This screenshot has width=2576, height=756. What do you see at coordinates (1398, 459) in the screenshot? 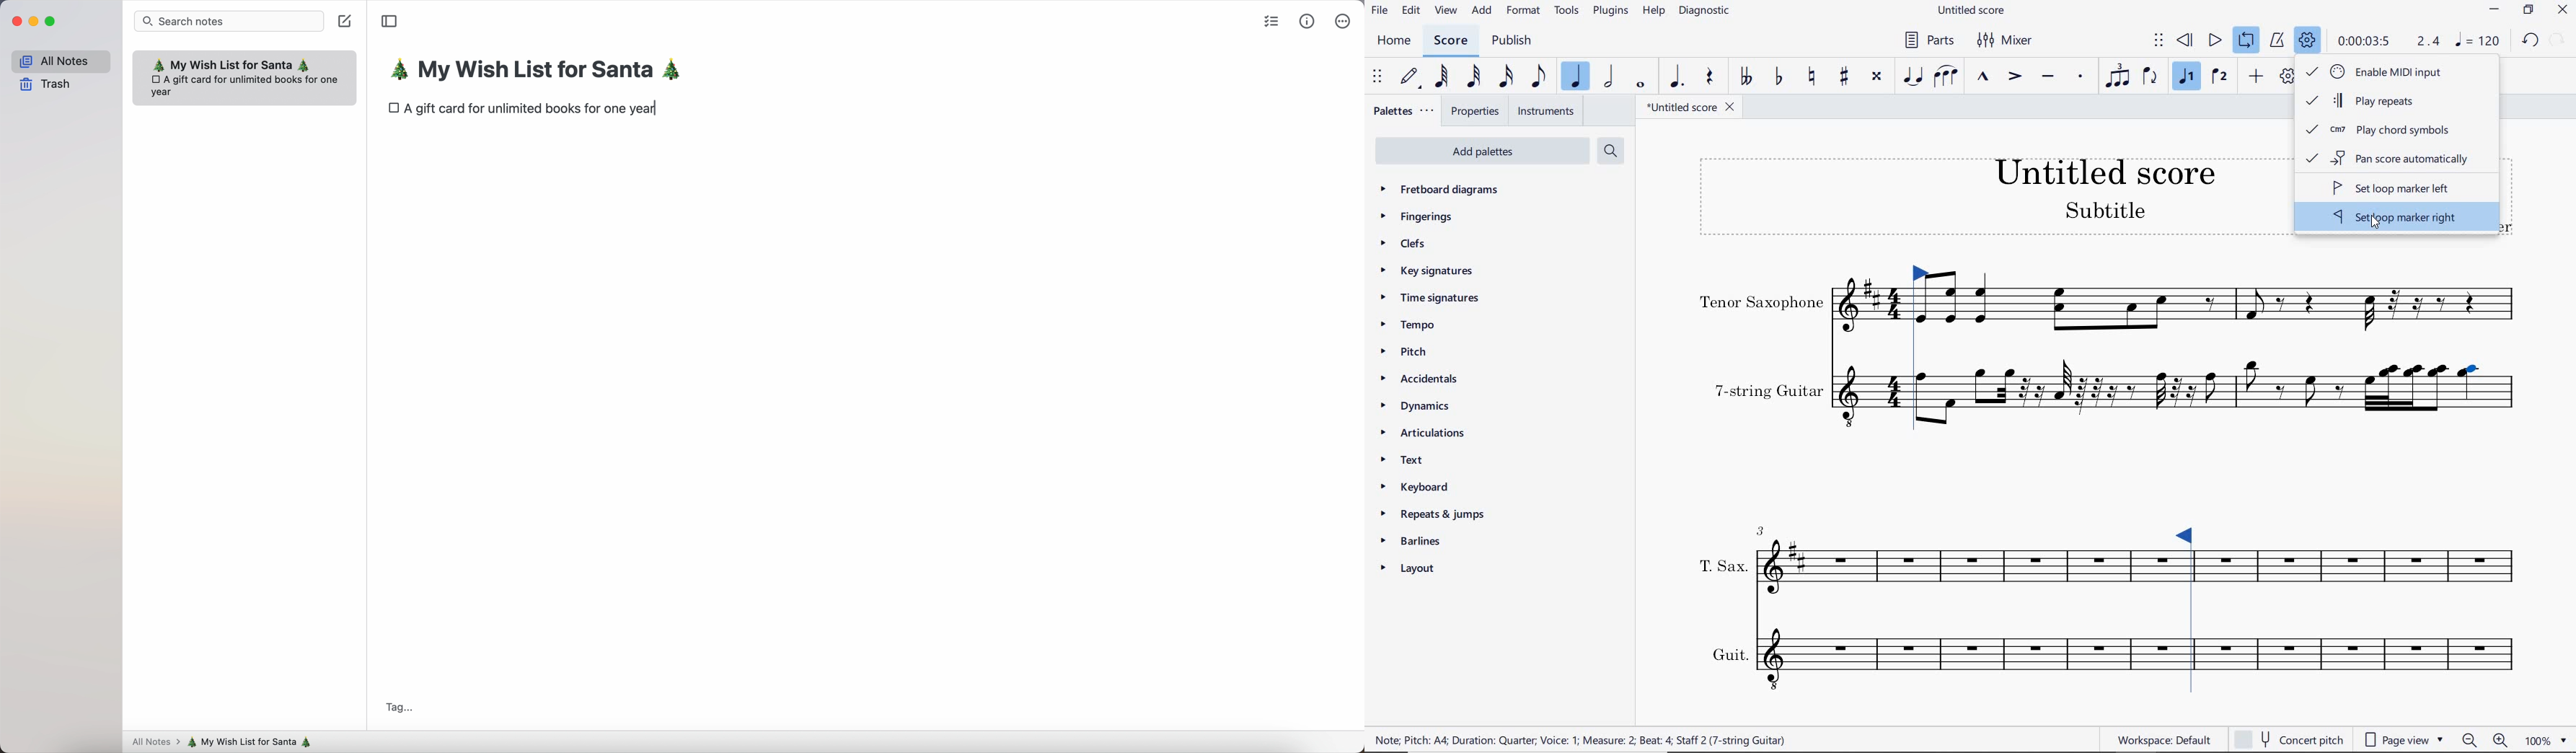
I see `TEXT` at bounding box center [1398, 459].